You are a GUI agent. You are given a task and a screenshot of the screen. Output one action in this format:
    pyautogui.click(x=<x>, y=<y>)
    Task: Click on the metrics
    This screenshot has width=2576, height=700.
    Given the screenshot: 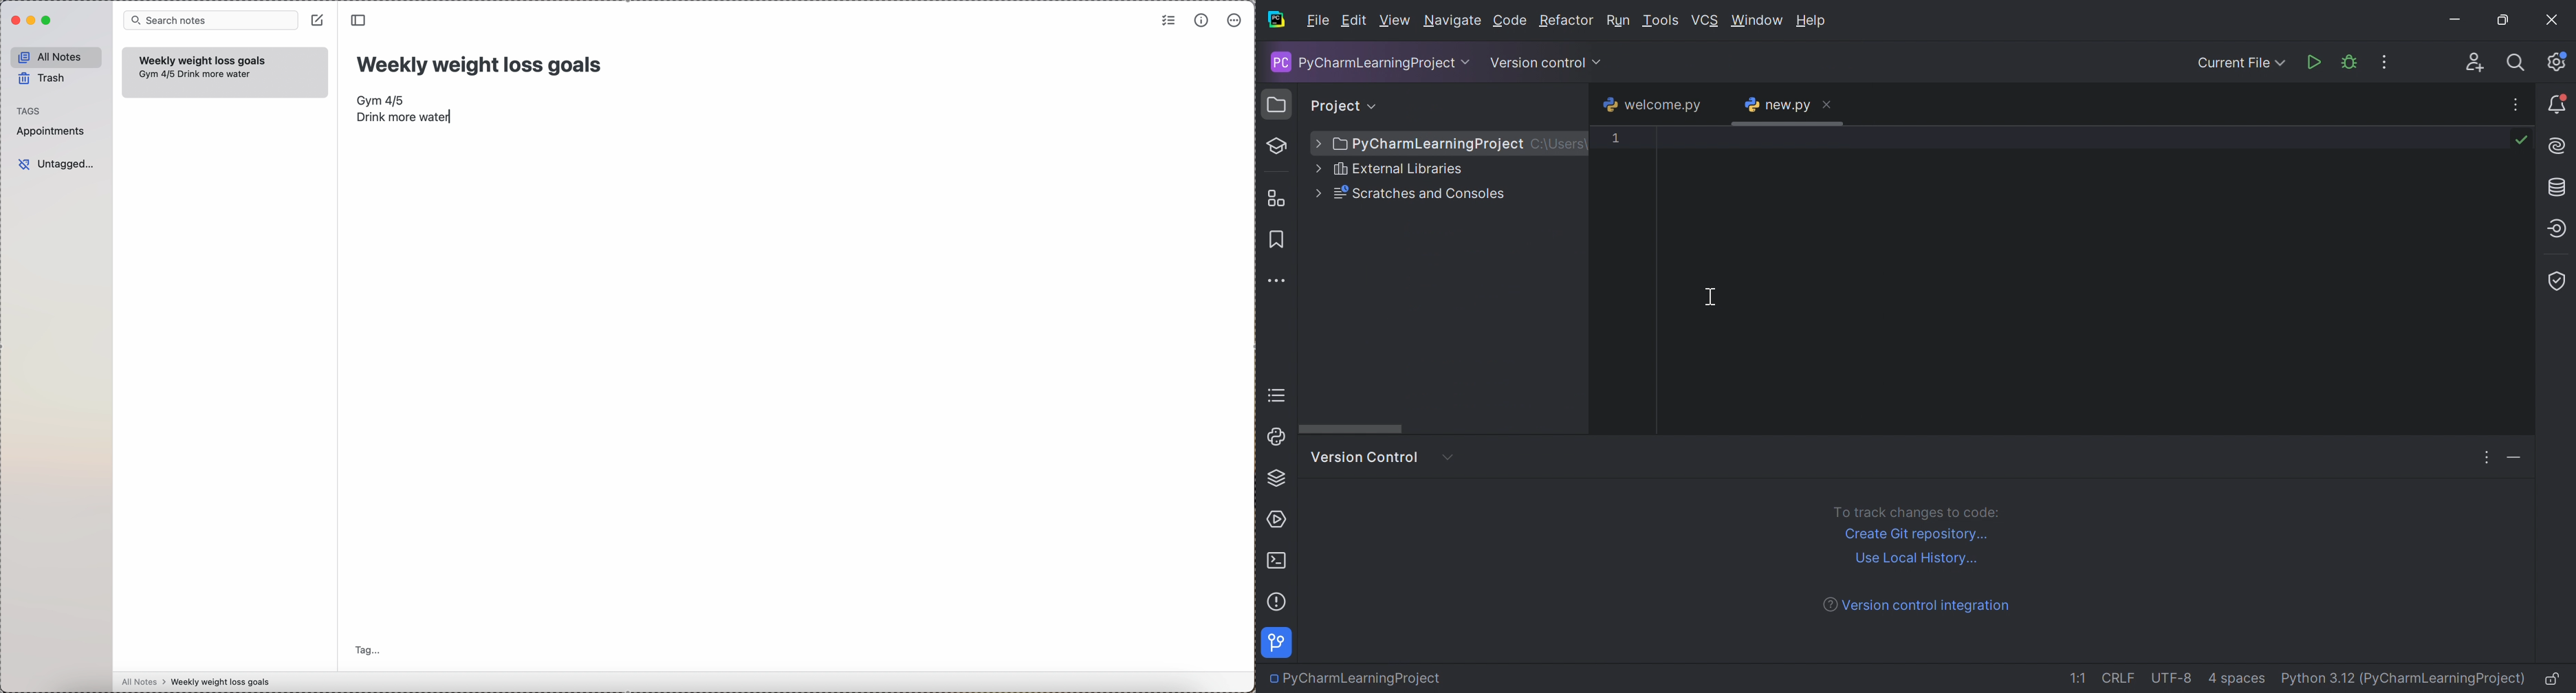 What is the action you would take?
    pyautogui.click(x=1201, y=21)
    